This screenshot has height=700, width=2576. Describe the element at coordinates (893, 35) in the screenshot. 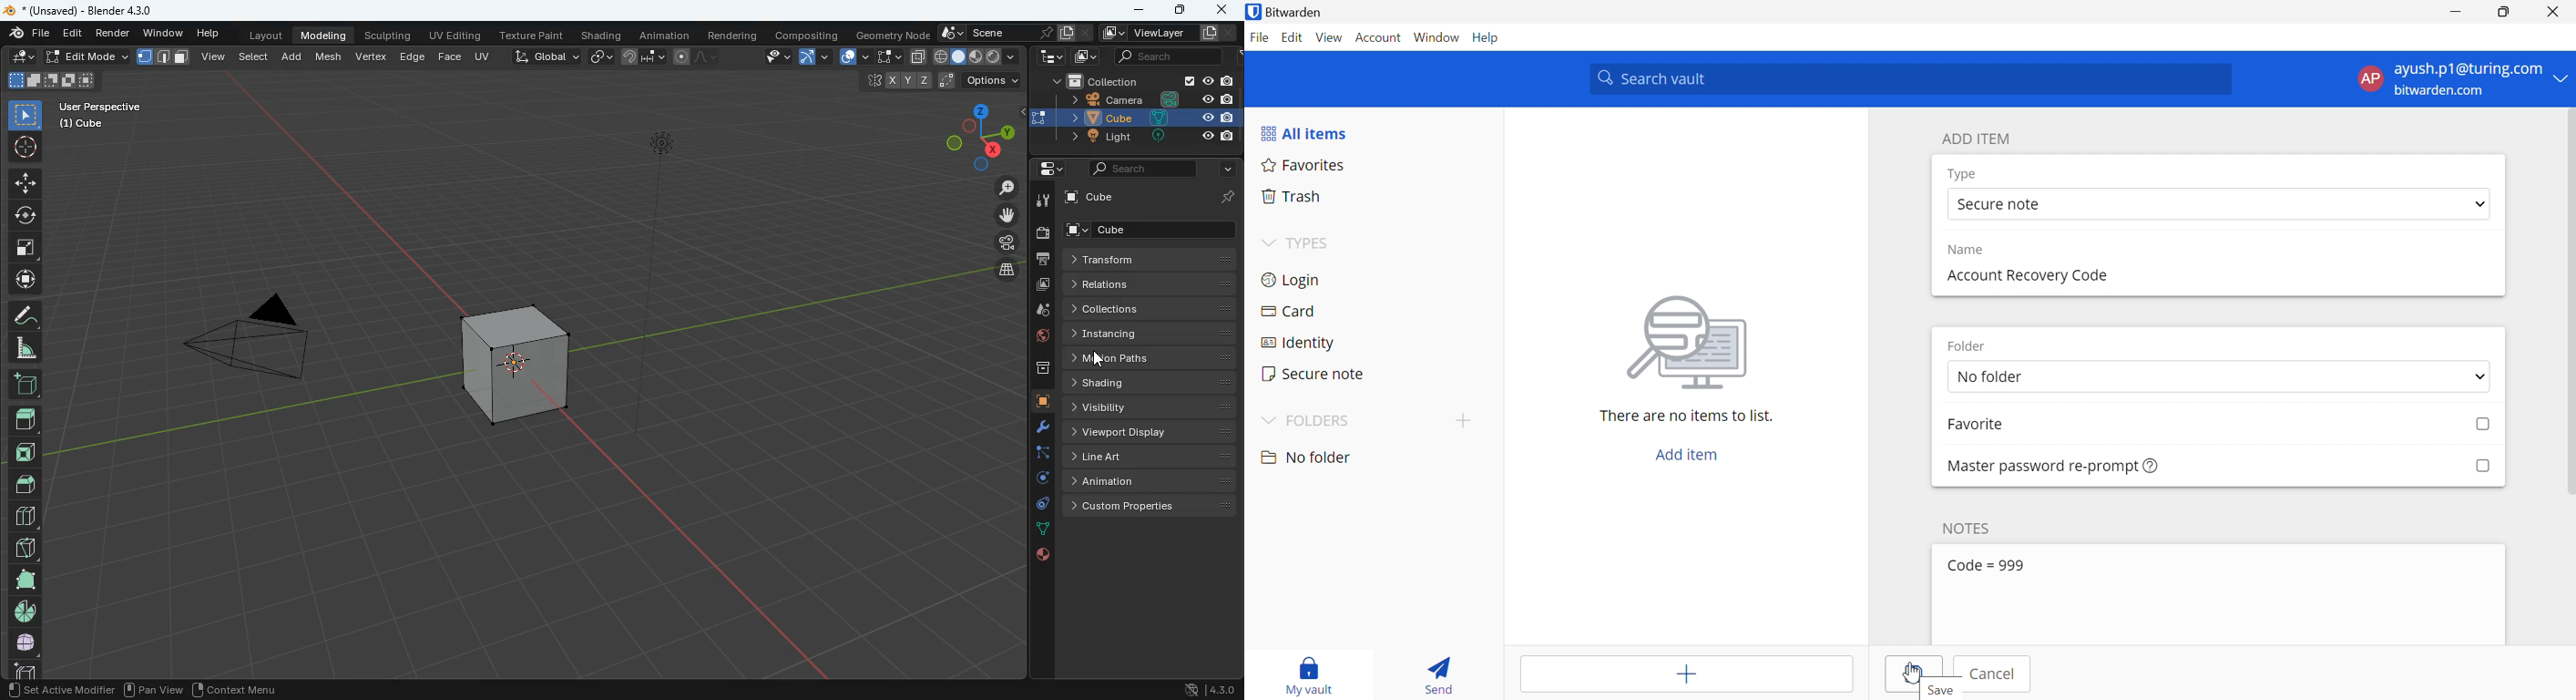

I see `geometry` at that location.